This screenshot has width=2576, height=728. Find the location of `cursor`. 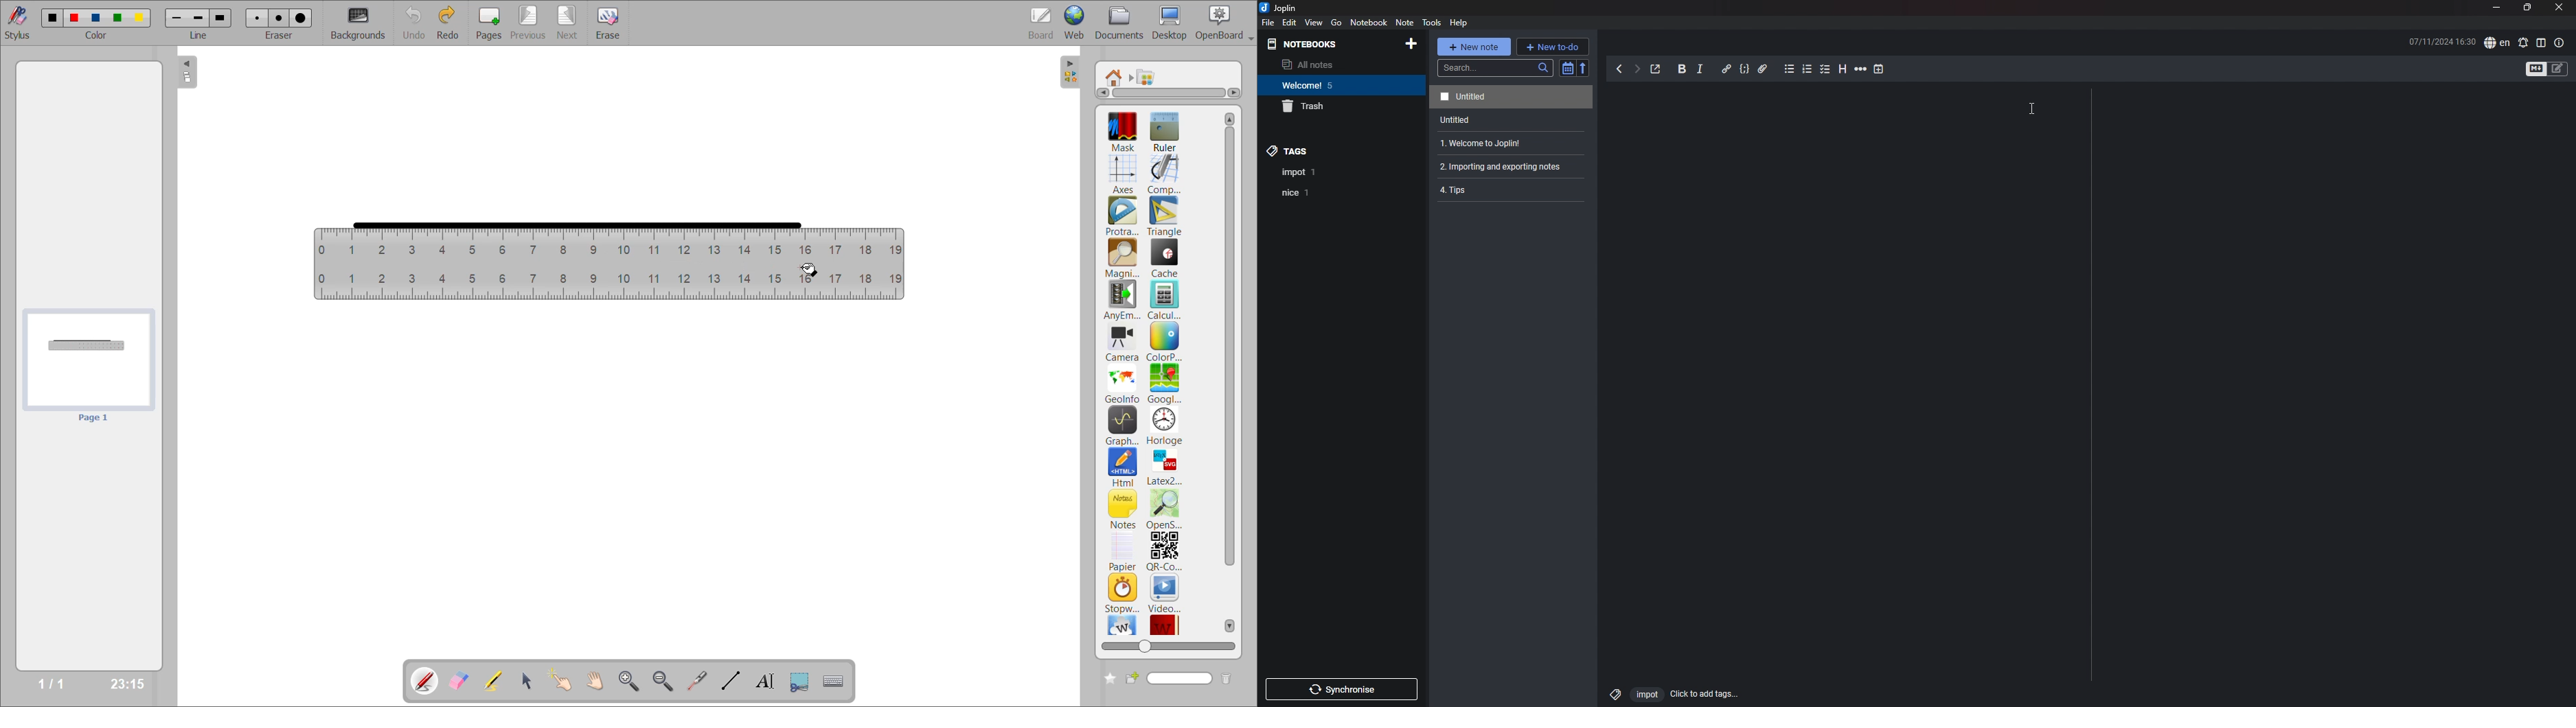

cursor is located at coordinates (2030, 110).